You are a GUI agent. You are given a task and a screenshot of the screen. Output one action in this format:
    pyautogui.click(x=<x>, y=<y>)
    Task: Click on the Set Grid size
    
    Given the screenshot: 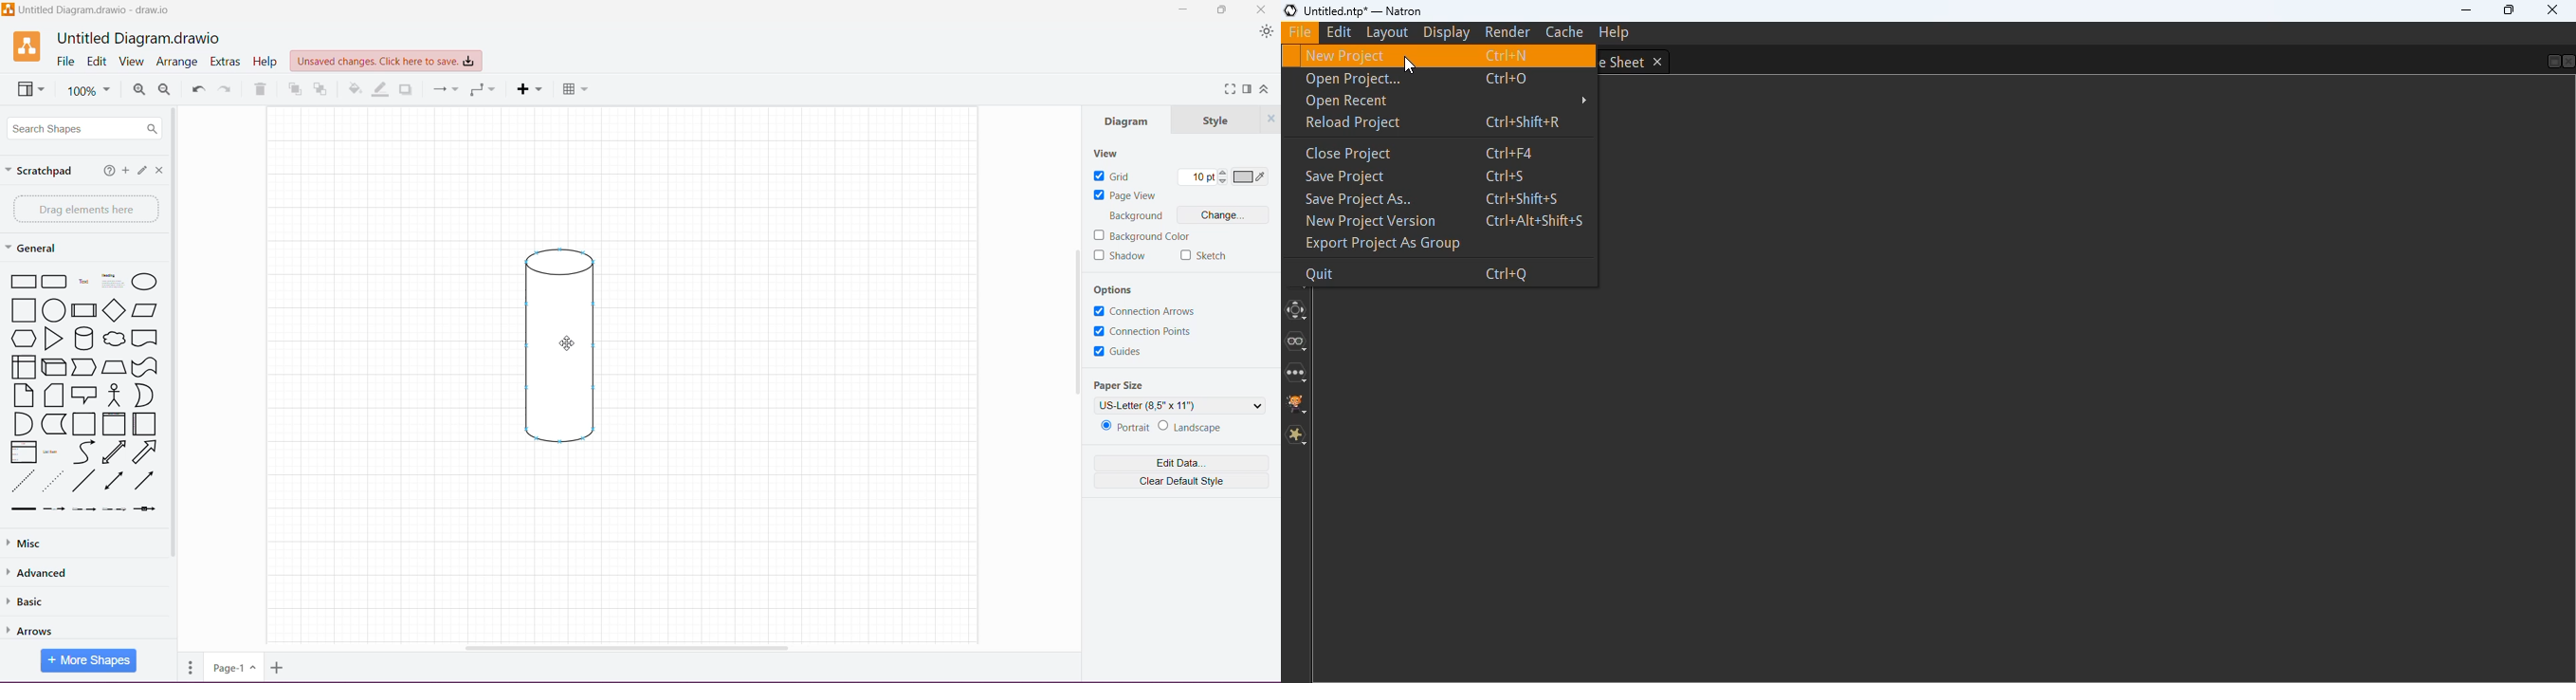 What is the action you would take?
    pyautogui.click(x=1202, y=178)
    